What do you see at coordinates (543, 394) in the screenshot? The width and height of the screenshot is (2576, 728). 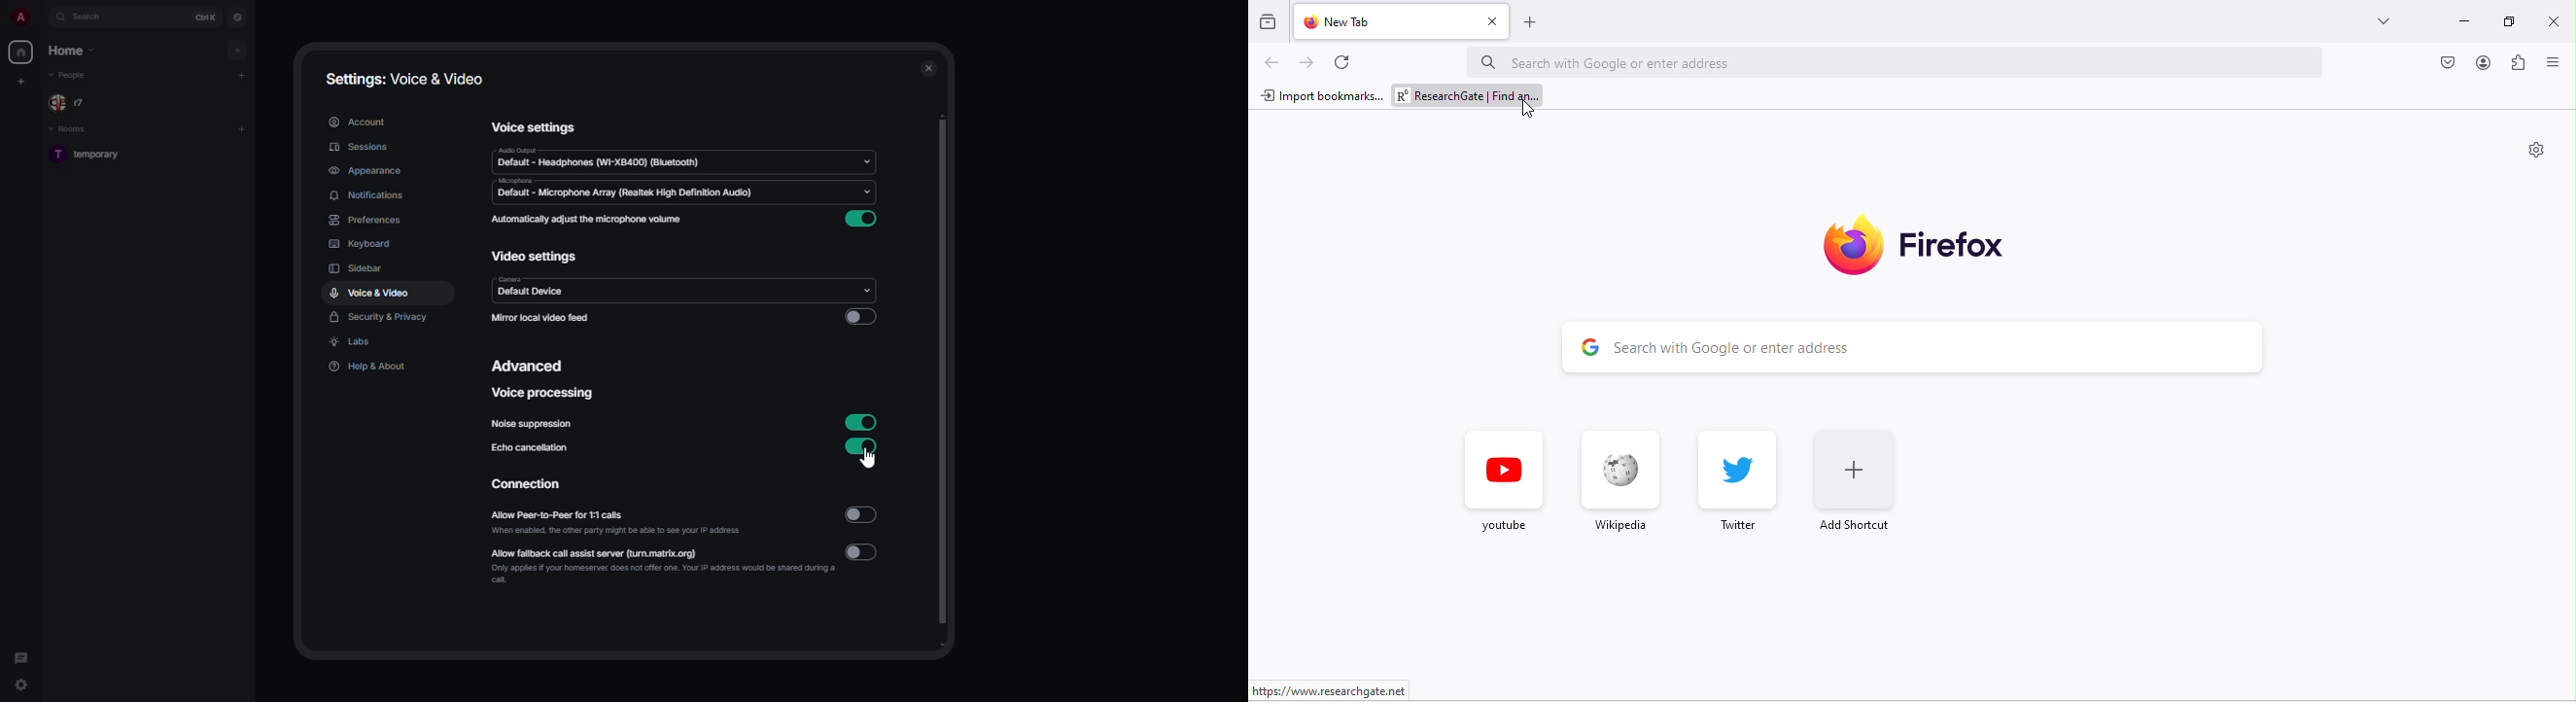 I see `voice processing` at bounding box center [543, 394].